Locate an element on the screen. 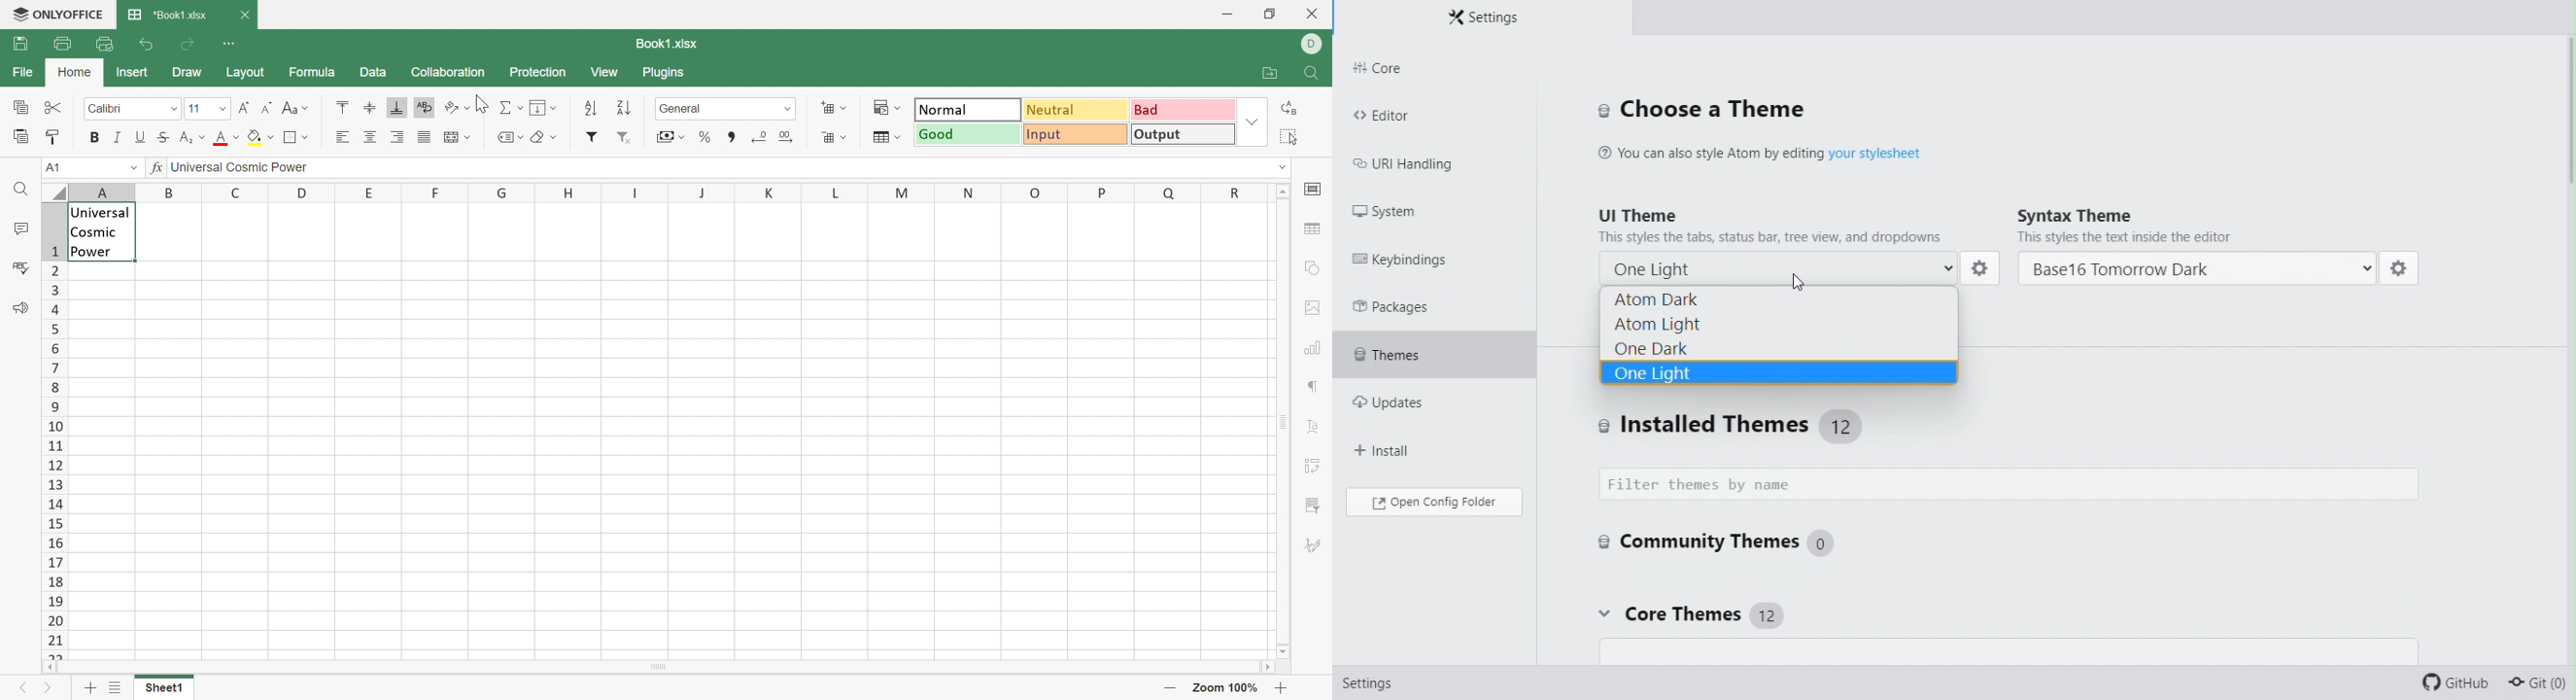 The height and width of the screenshot is (700, 2576). shape settings is located at coordinates (1315, 269).